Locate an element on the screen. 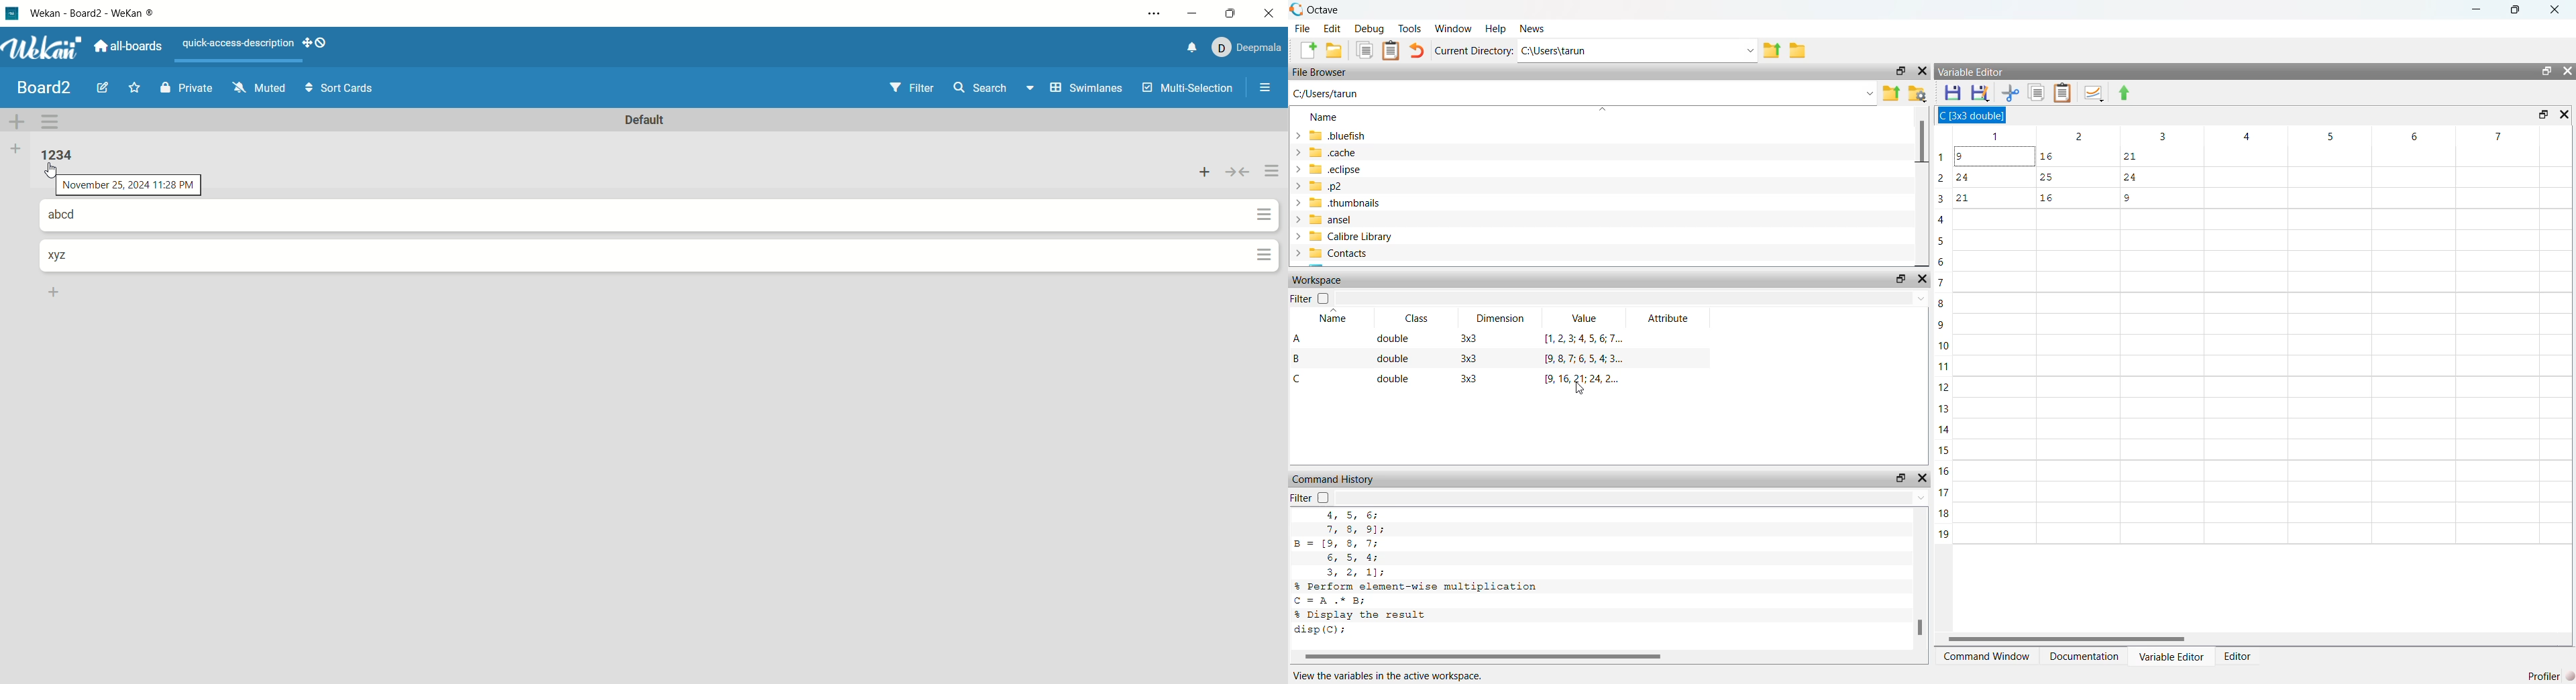  private is located at coordinates (187, 87).